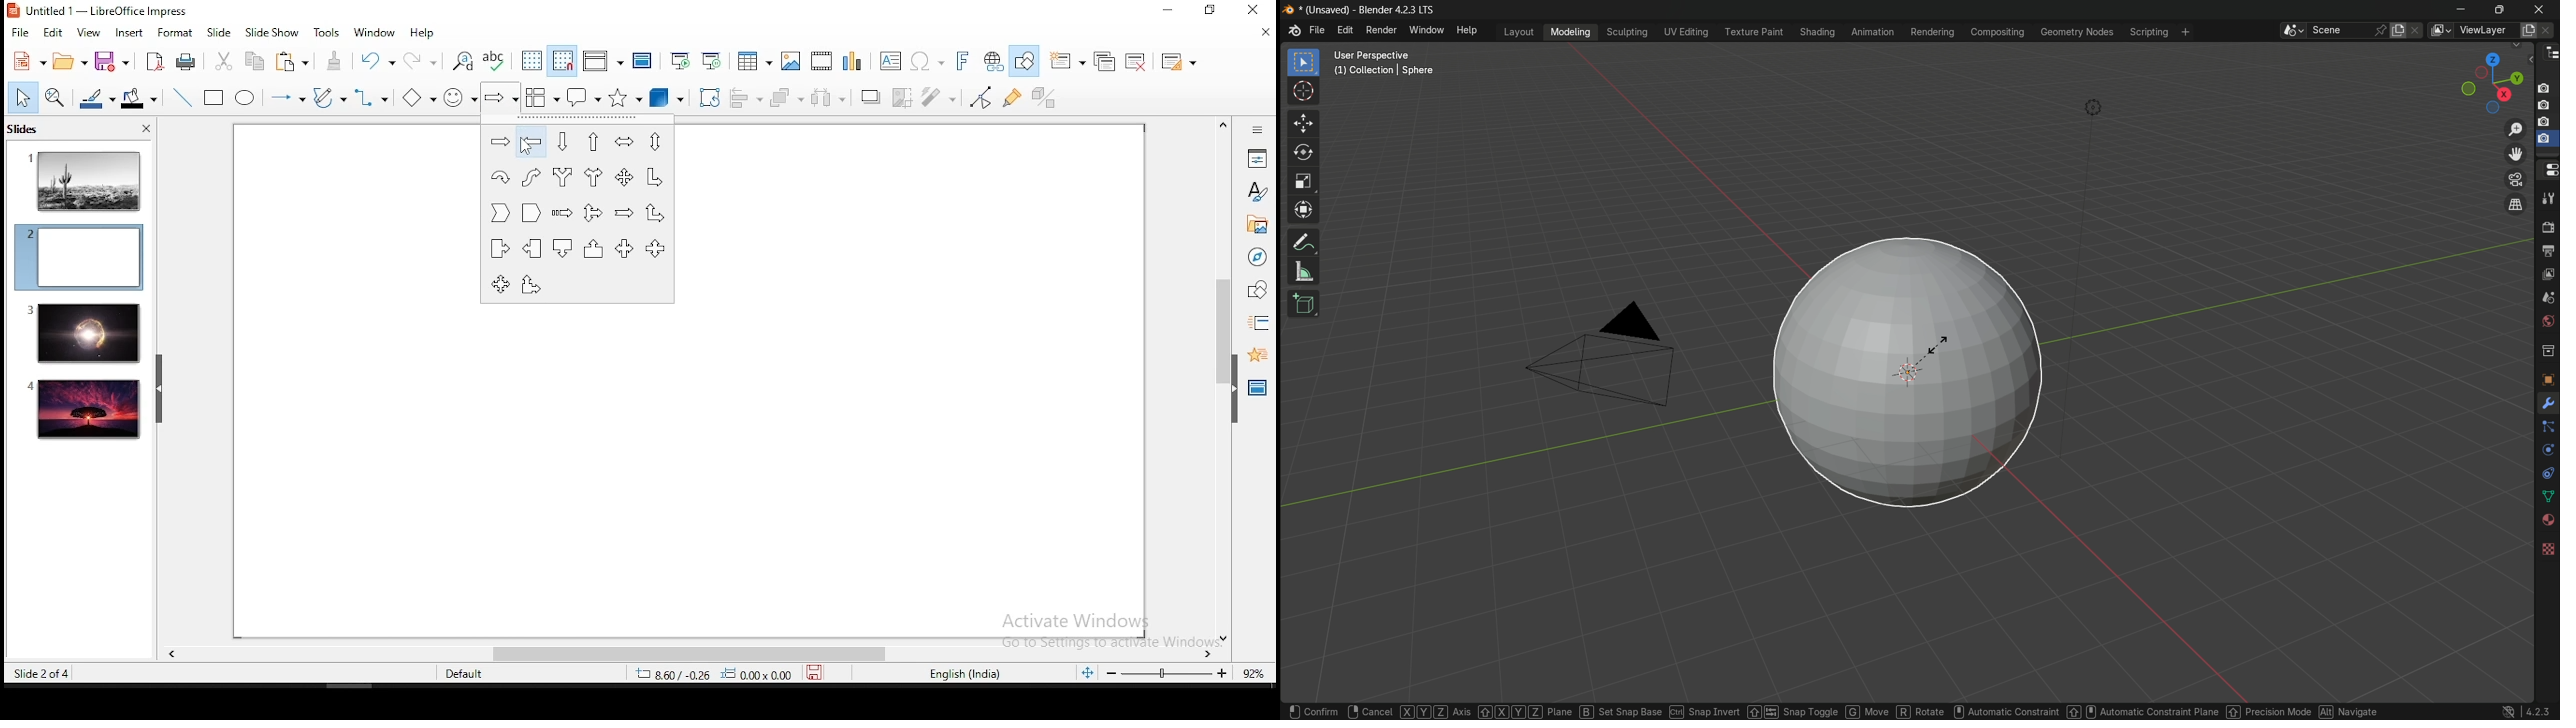  Describe the element at coordinates (623, 248) in the screenshot. I see `left and right arrow callout` at that location.